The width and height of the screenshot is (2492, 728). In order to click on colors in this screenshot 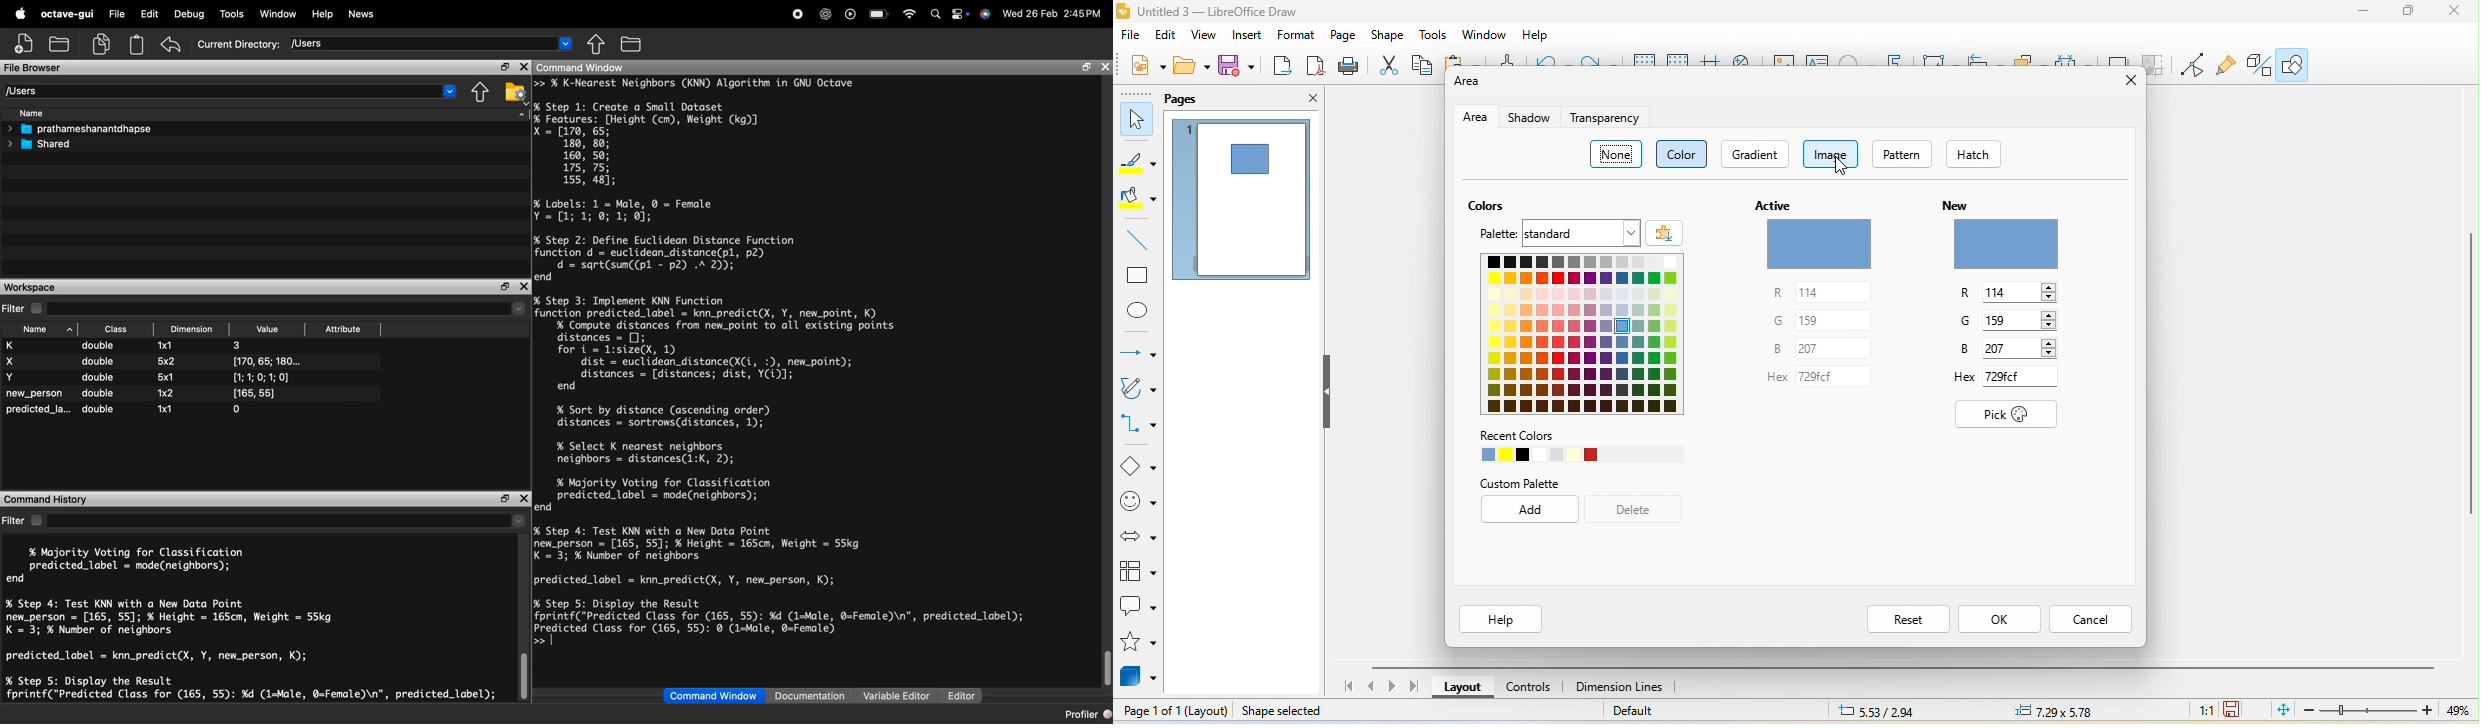, I will do `click(1591, 337)`.